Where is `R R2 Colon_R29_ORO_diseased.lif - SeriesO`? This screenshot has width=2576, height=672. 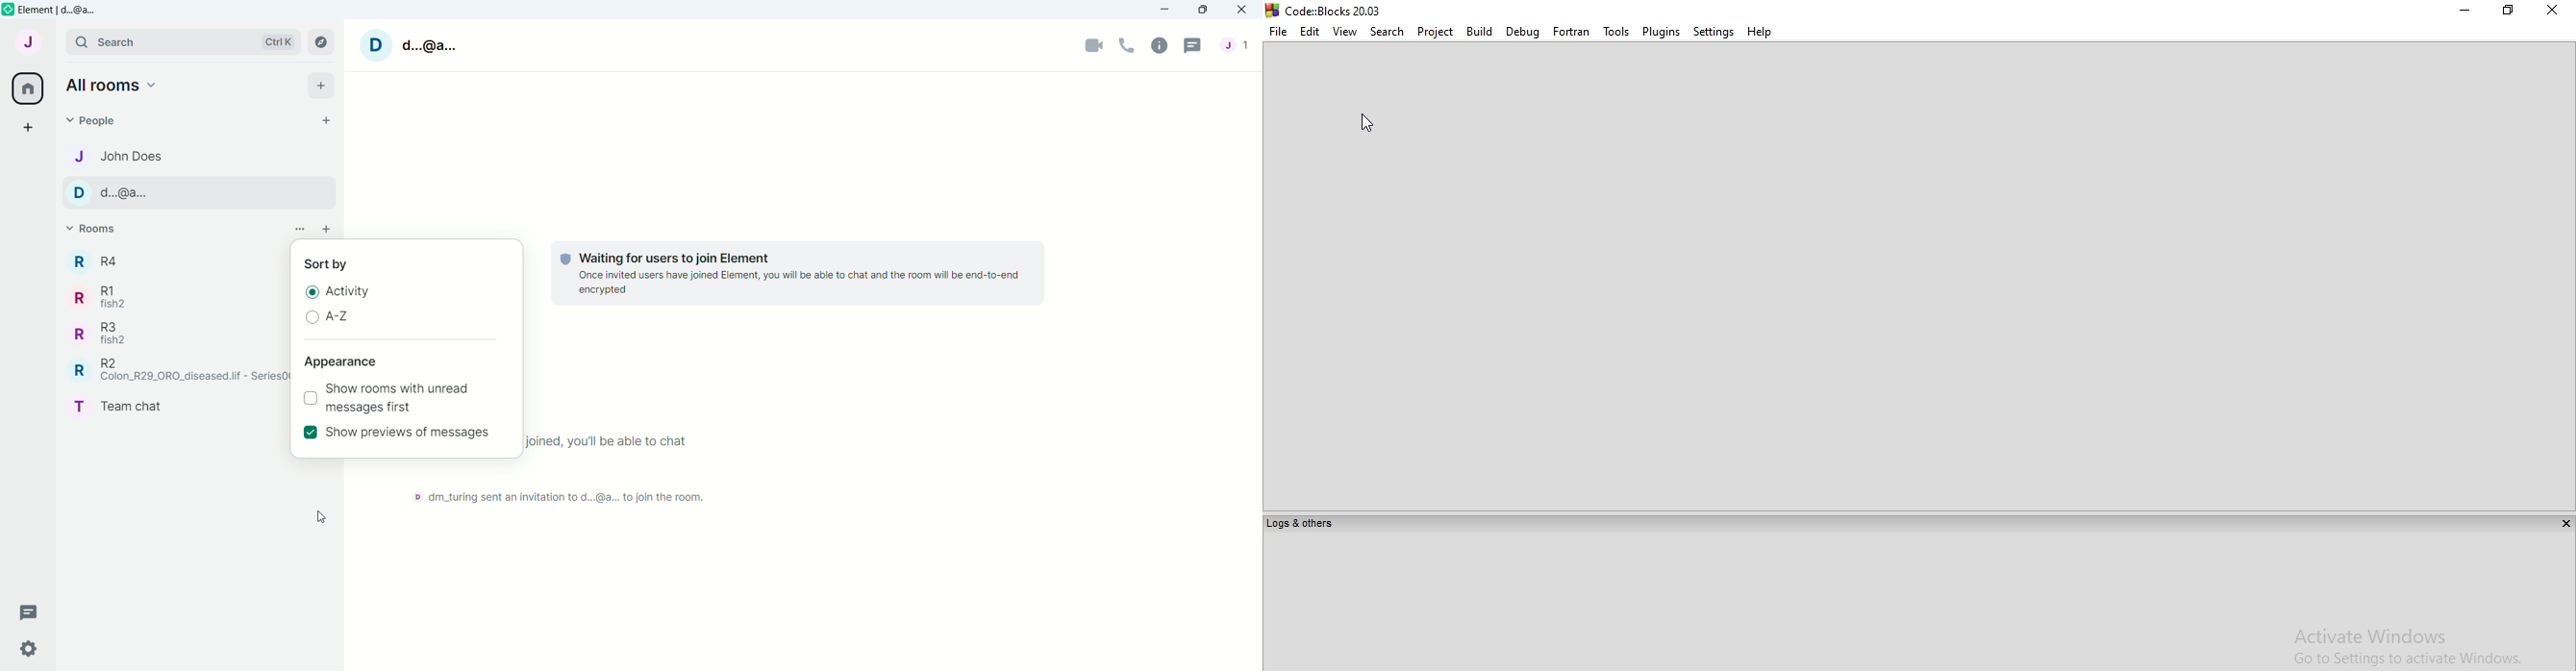 R R2 Colon_R29_ORO_diseased.lif - SeriesO is located at coordinates (179, 371).